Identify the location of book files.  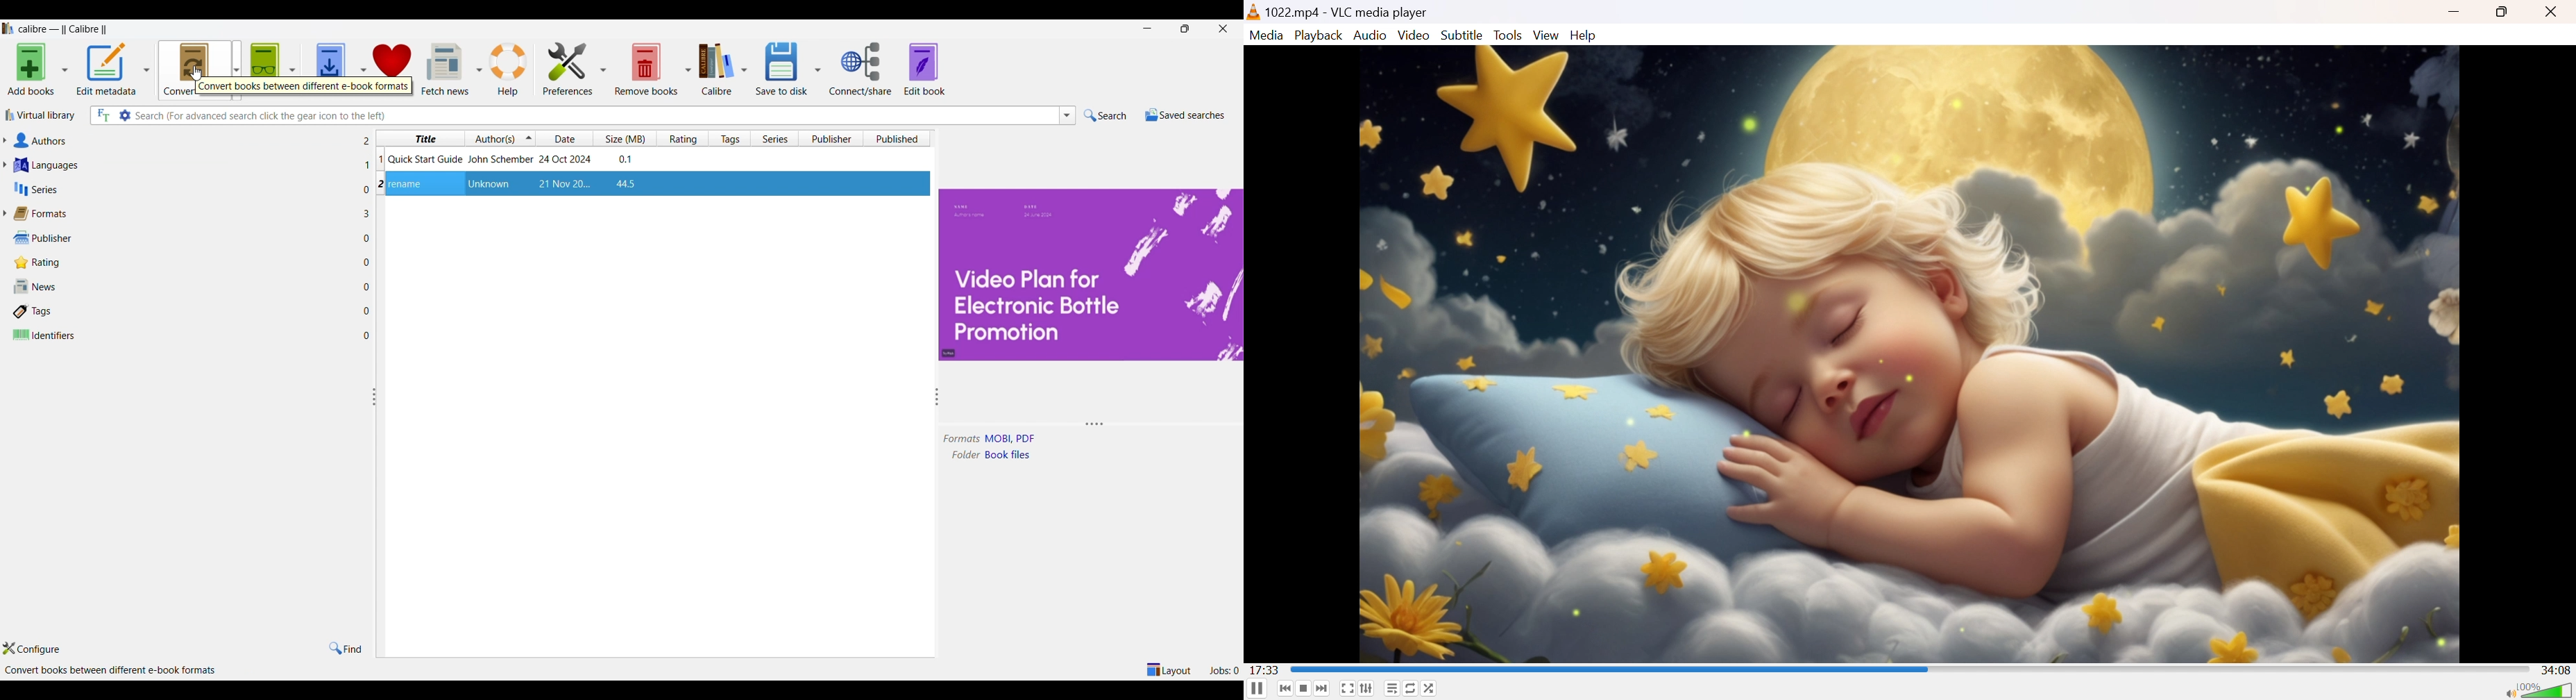
(1011, 454).